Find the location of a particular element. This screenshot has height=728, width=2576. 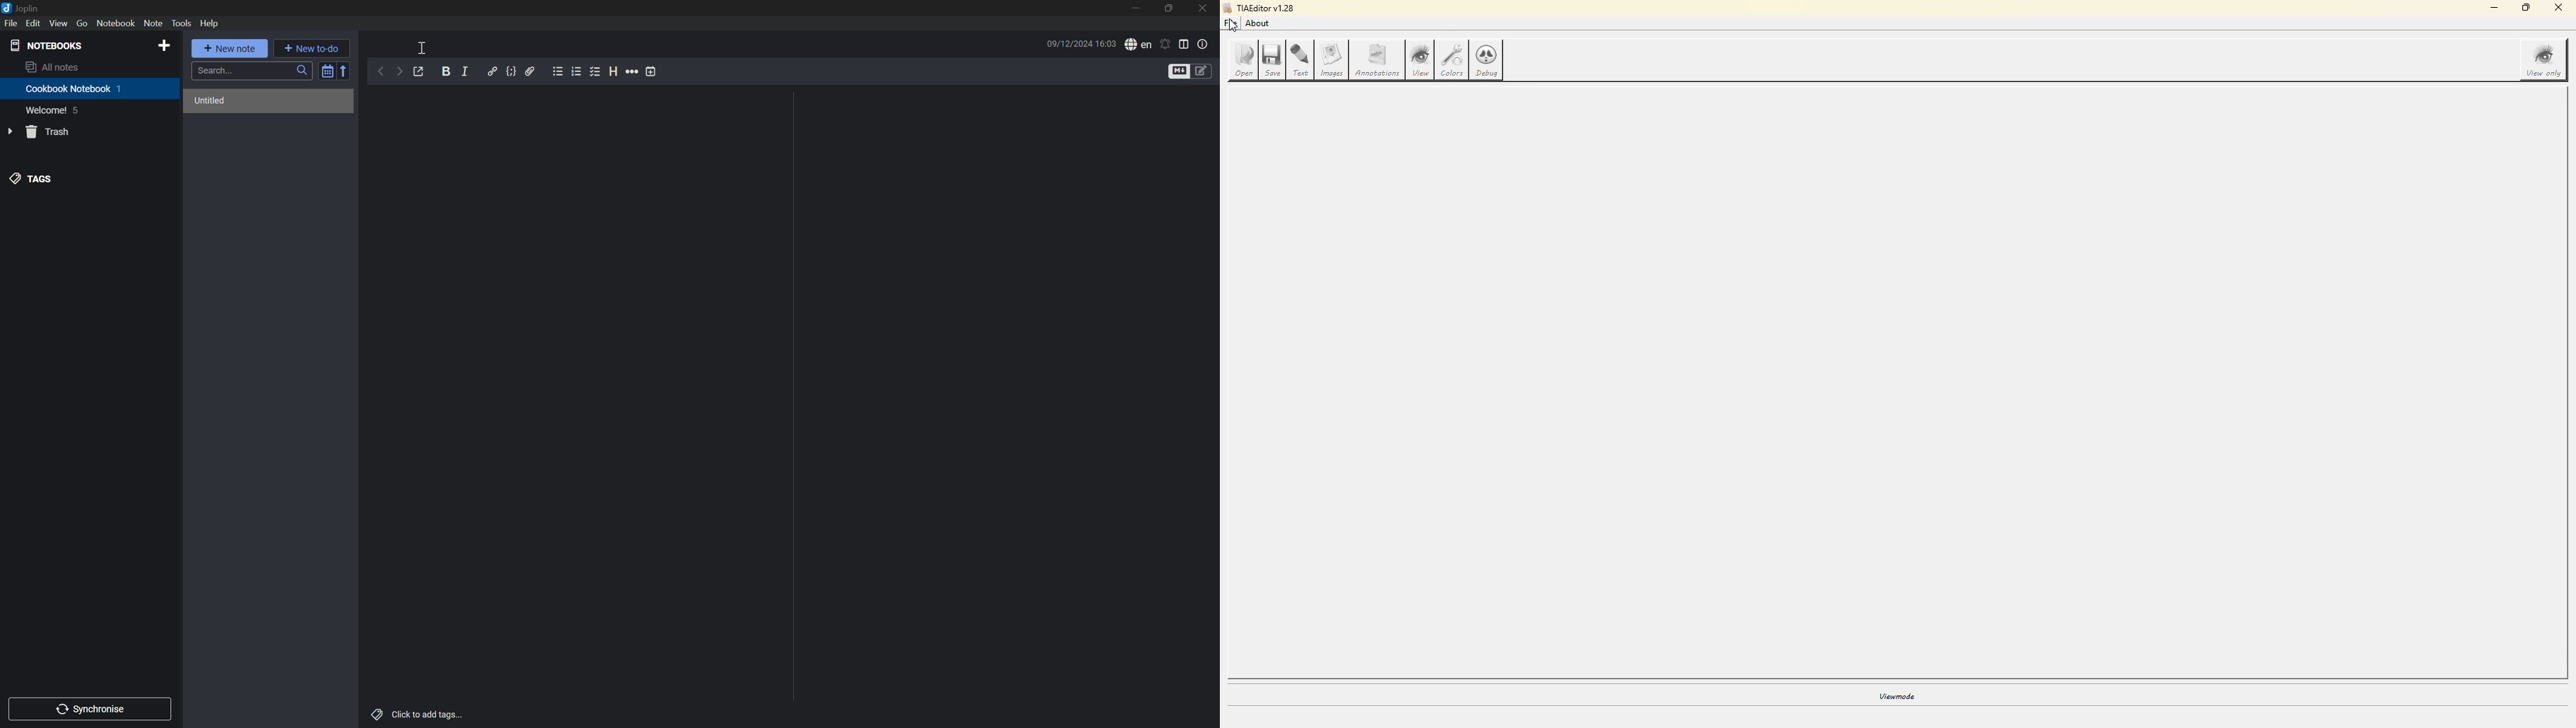

Edit is located at coordinates (33, 23).